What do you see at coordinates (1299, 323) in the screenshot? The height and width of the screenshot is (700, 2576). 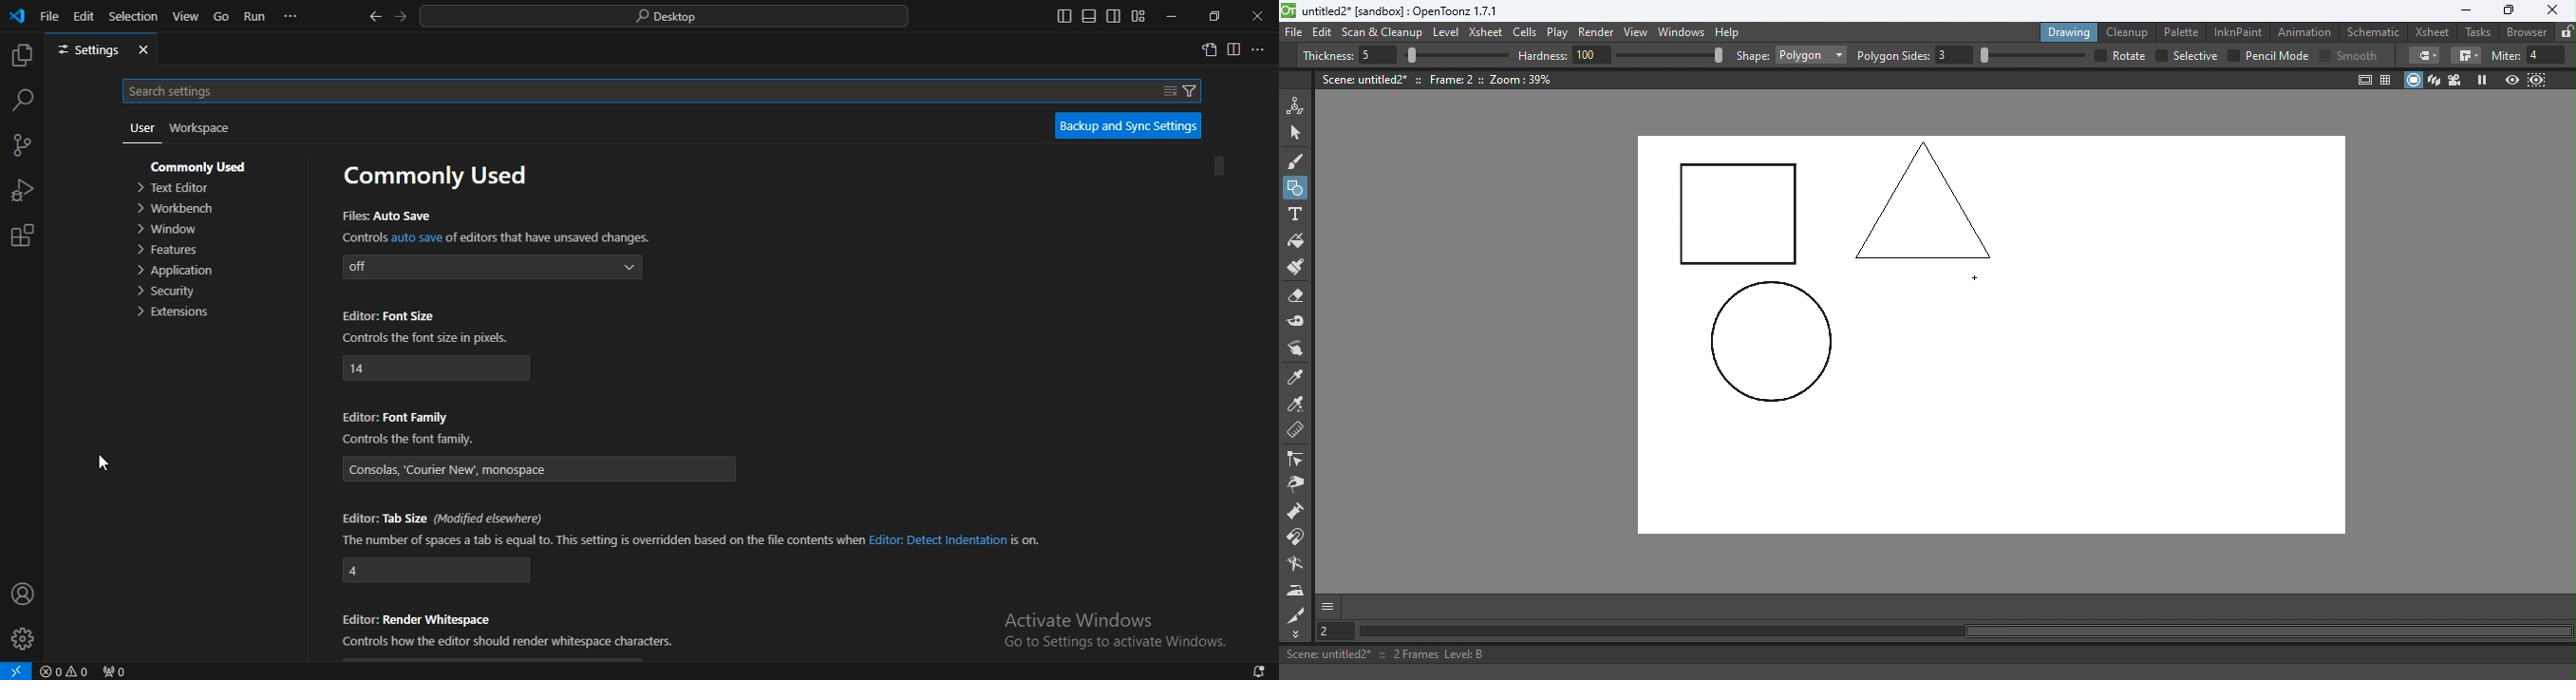 I see `Tape tool` at bounding box center [1299, 323].